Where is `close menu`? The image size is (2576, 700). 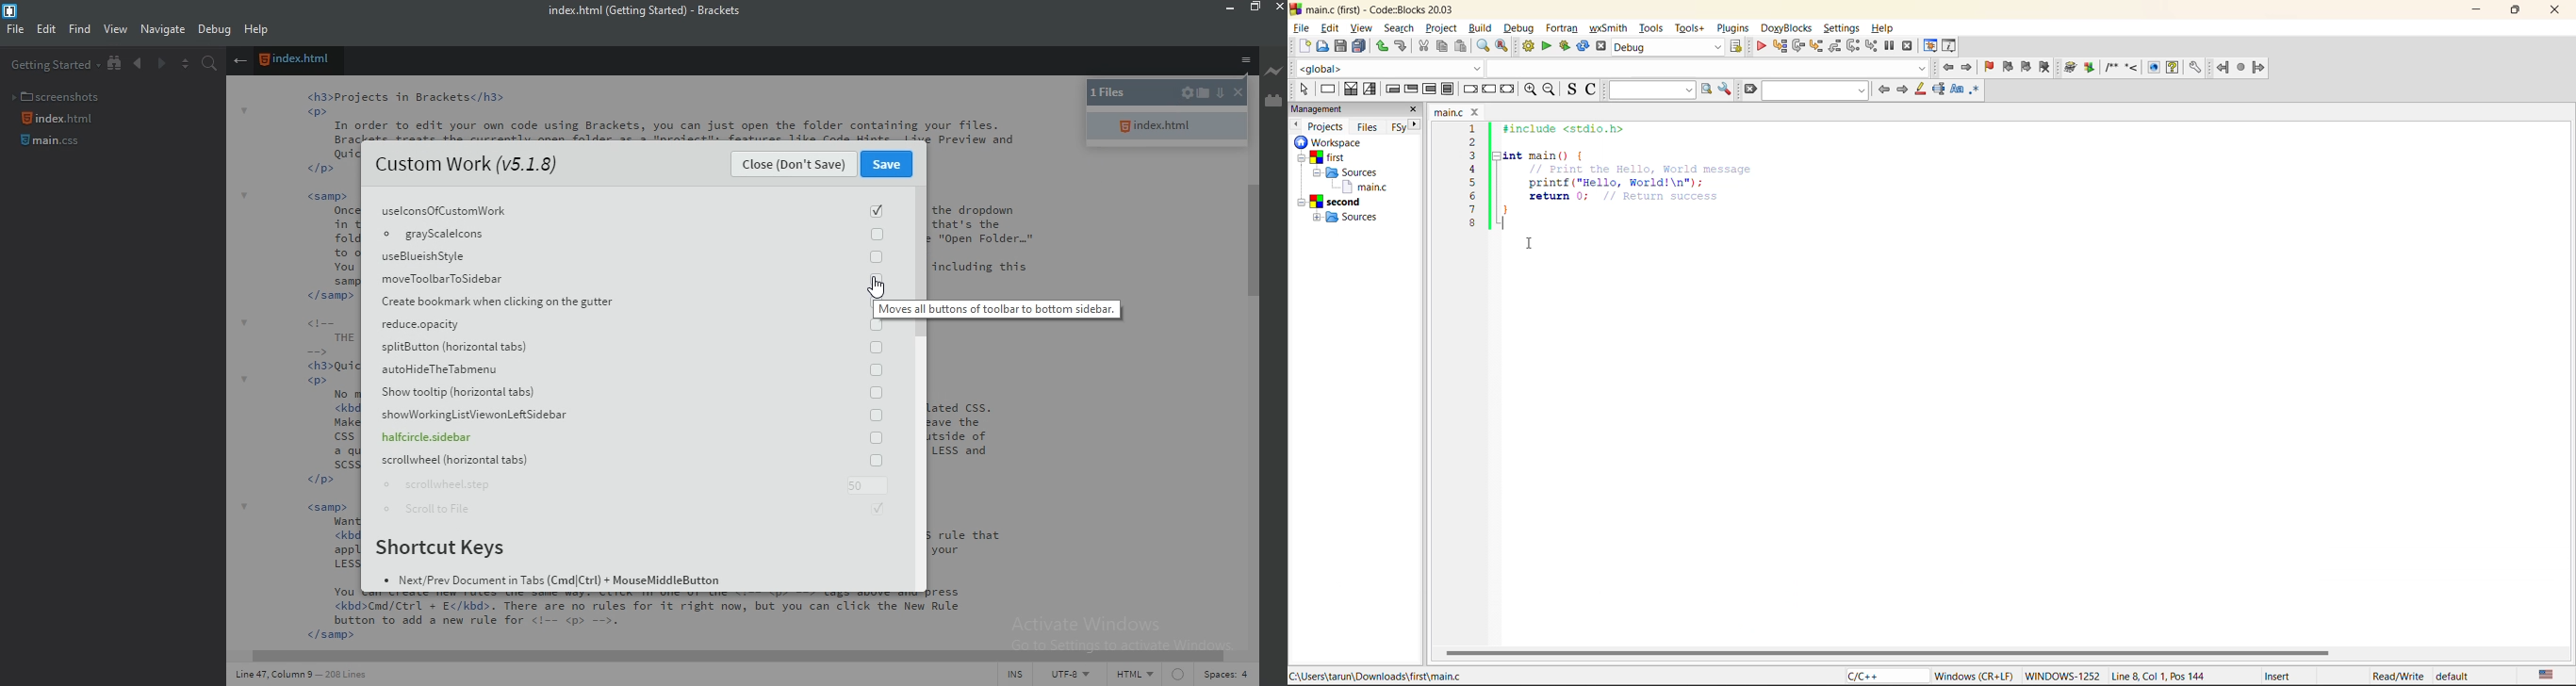 close menu is located at coordinates (239, 61).